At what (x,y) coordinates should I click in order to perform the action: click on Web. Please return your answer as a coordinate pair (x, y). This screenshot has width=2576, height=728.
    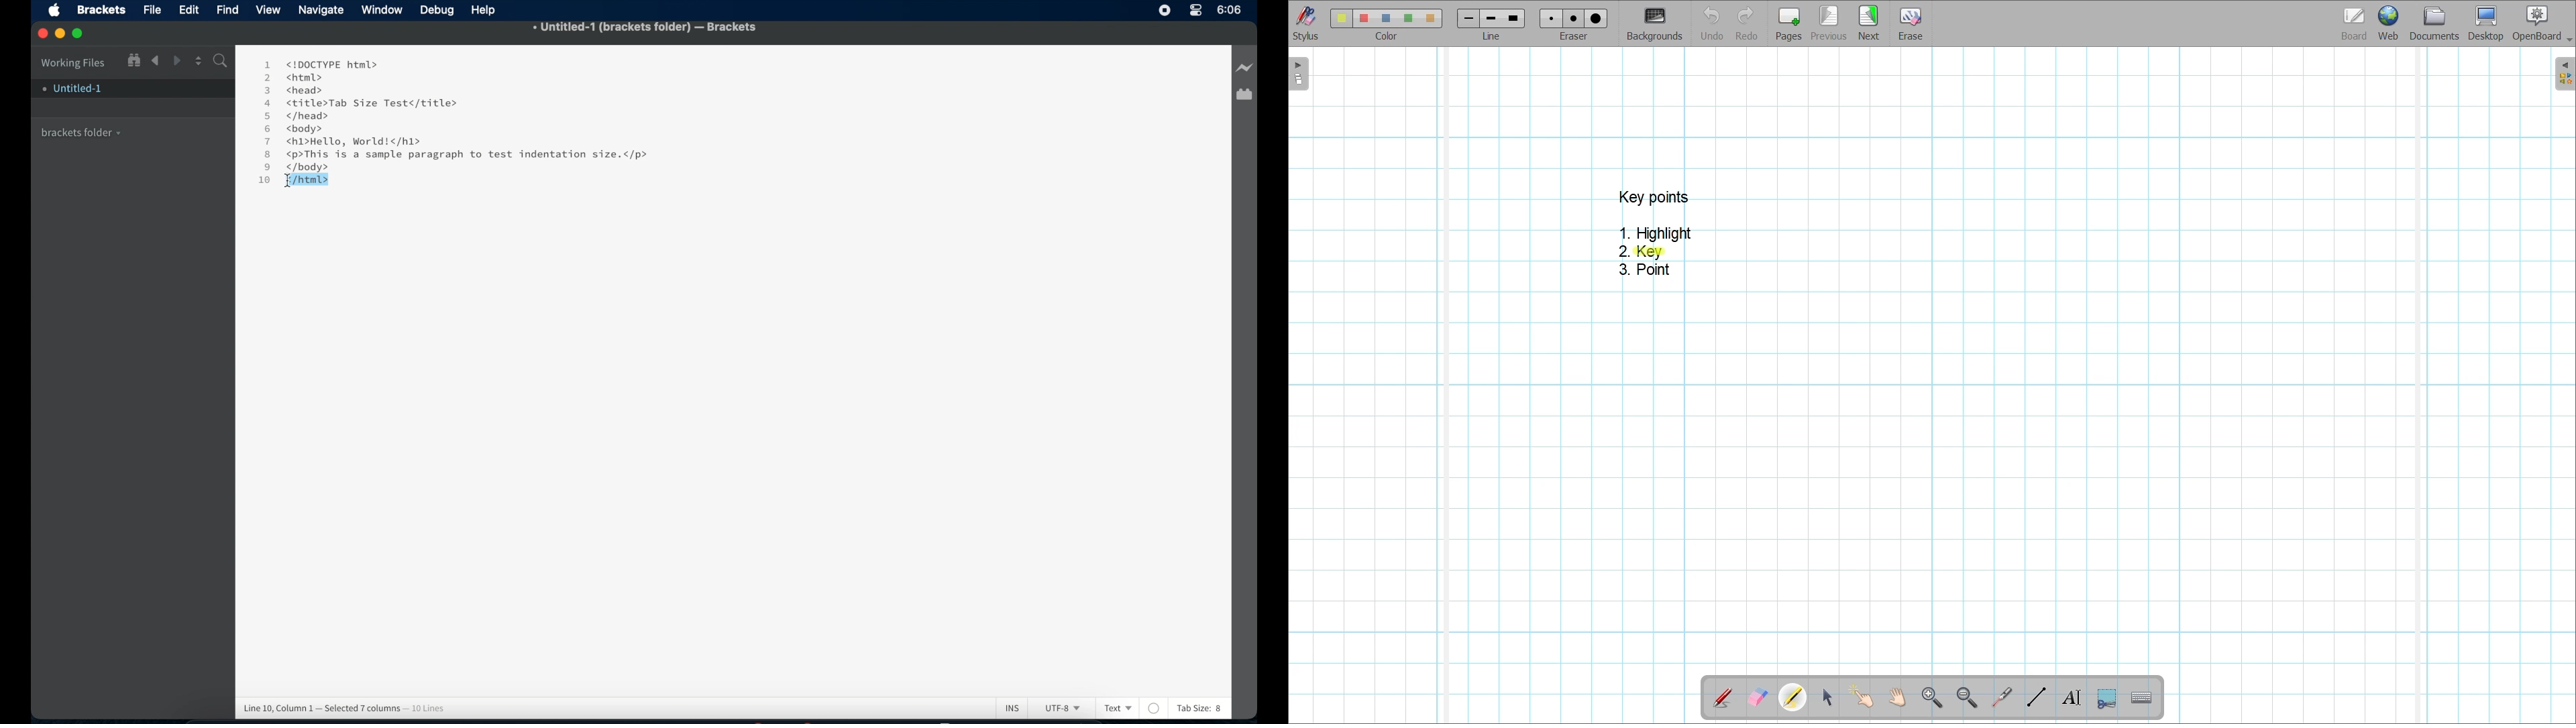
    Looking at the image, I should click on (2388, 23).